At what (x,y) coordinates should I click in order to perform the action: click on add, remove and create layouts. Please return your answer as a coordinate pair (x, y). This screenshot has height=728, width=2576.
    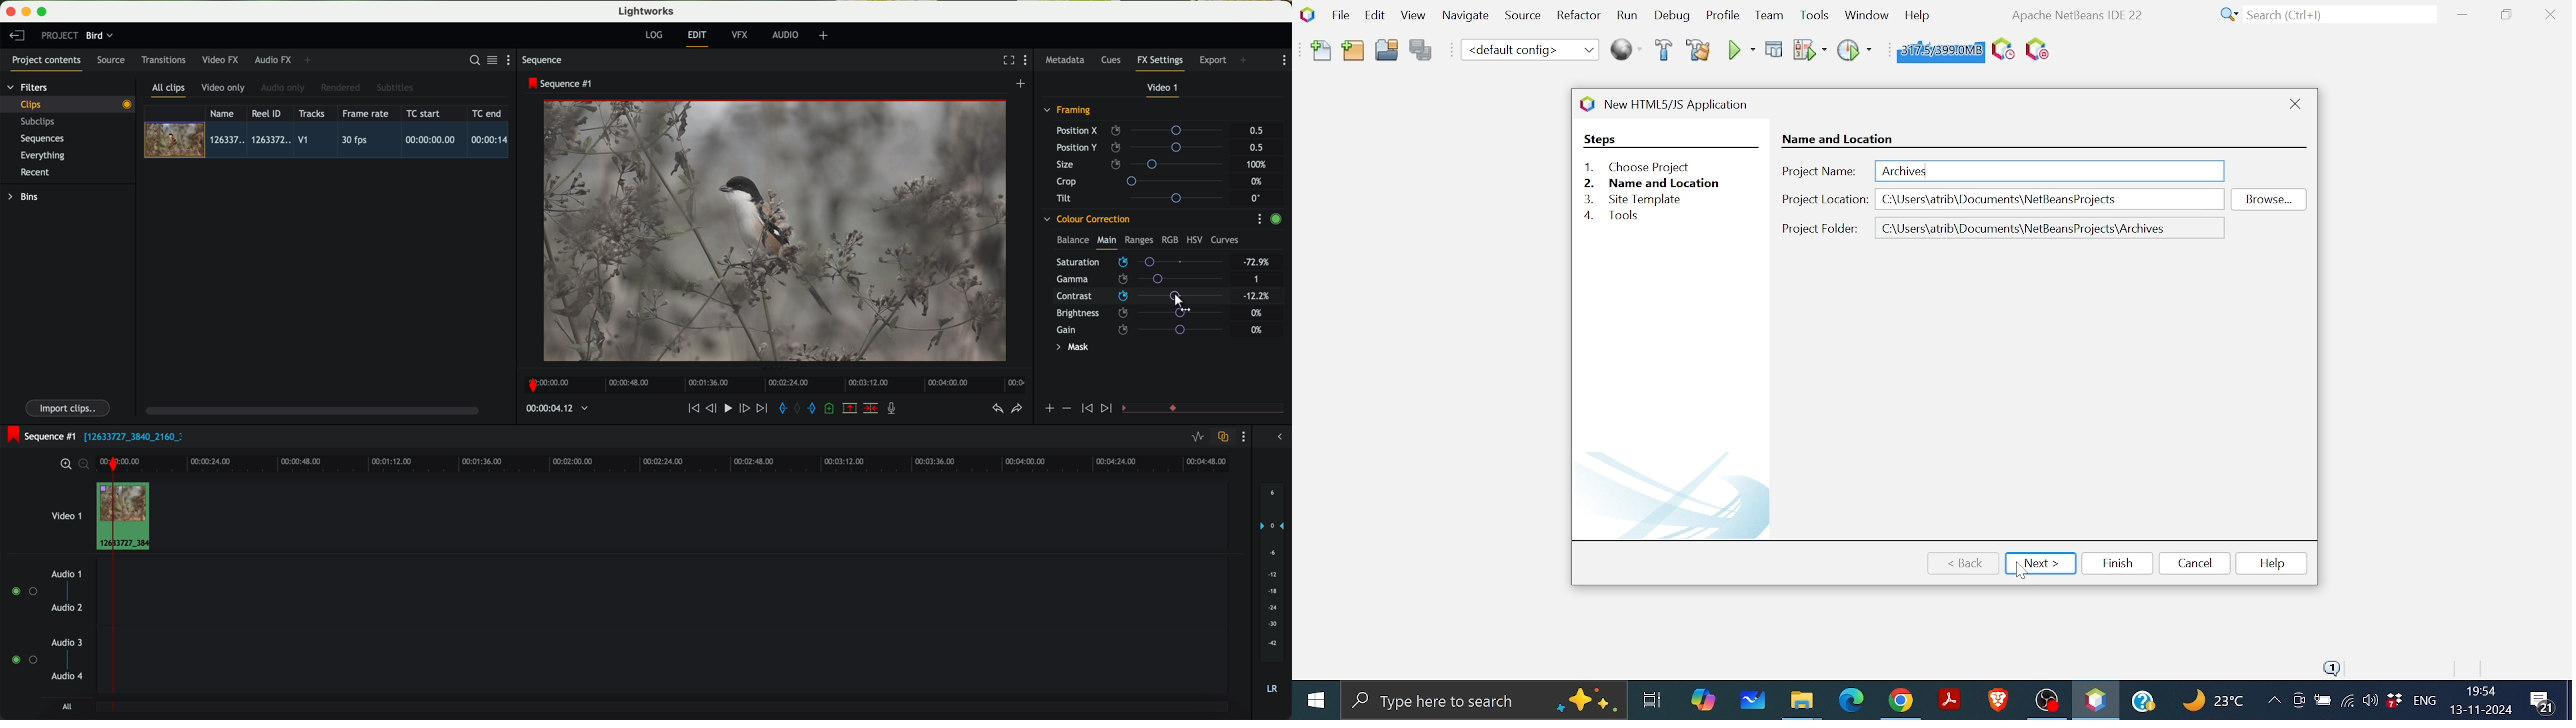
    Looking at the image, I should click on (825, 36).